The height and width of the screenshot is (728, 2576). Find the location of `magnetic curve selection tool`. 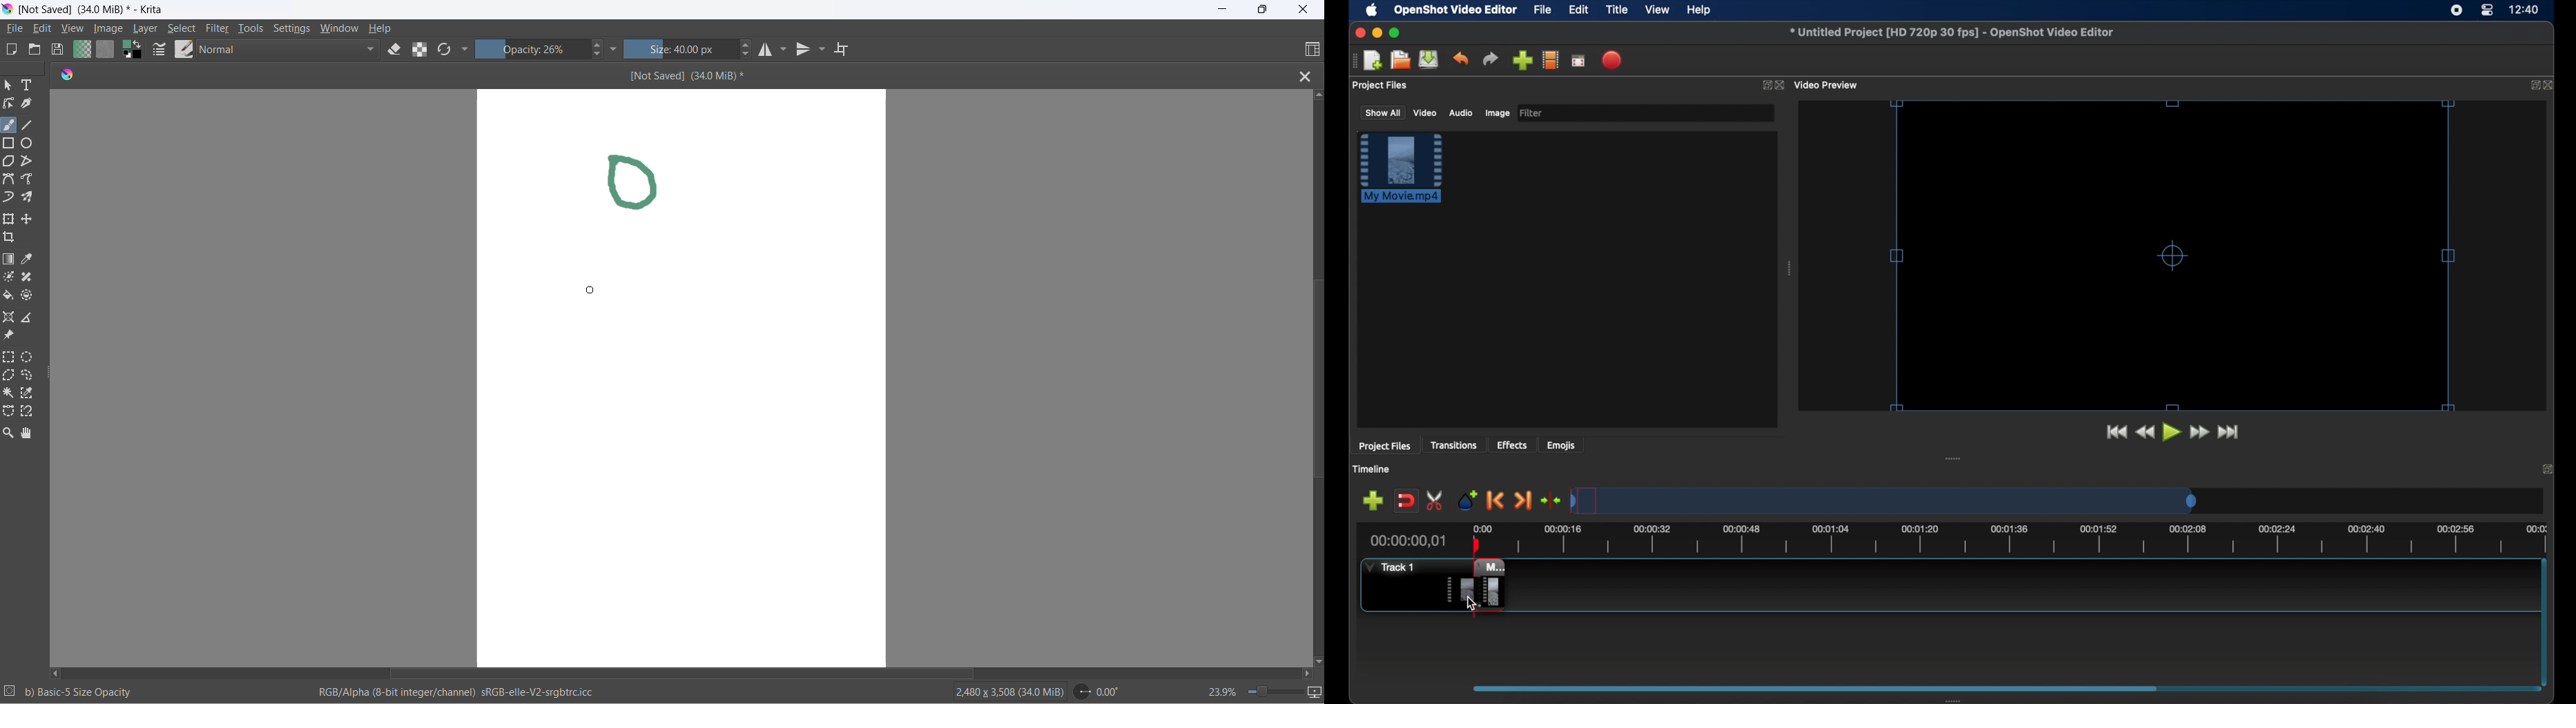

magnetic curve selection tool is located at coordinates (30, 412).